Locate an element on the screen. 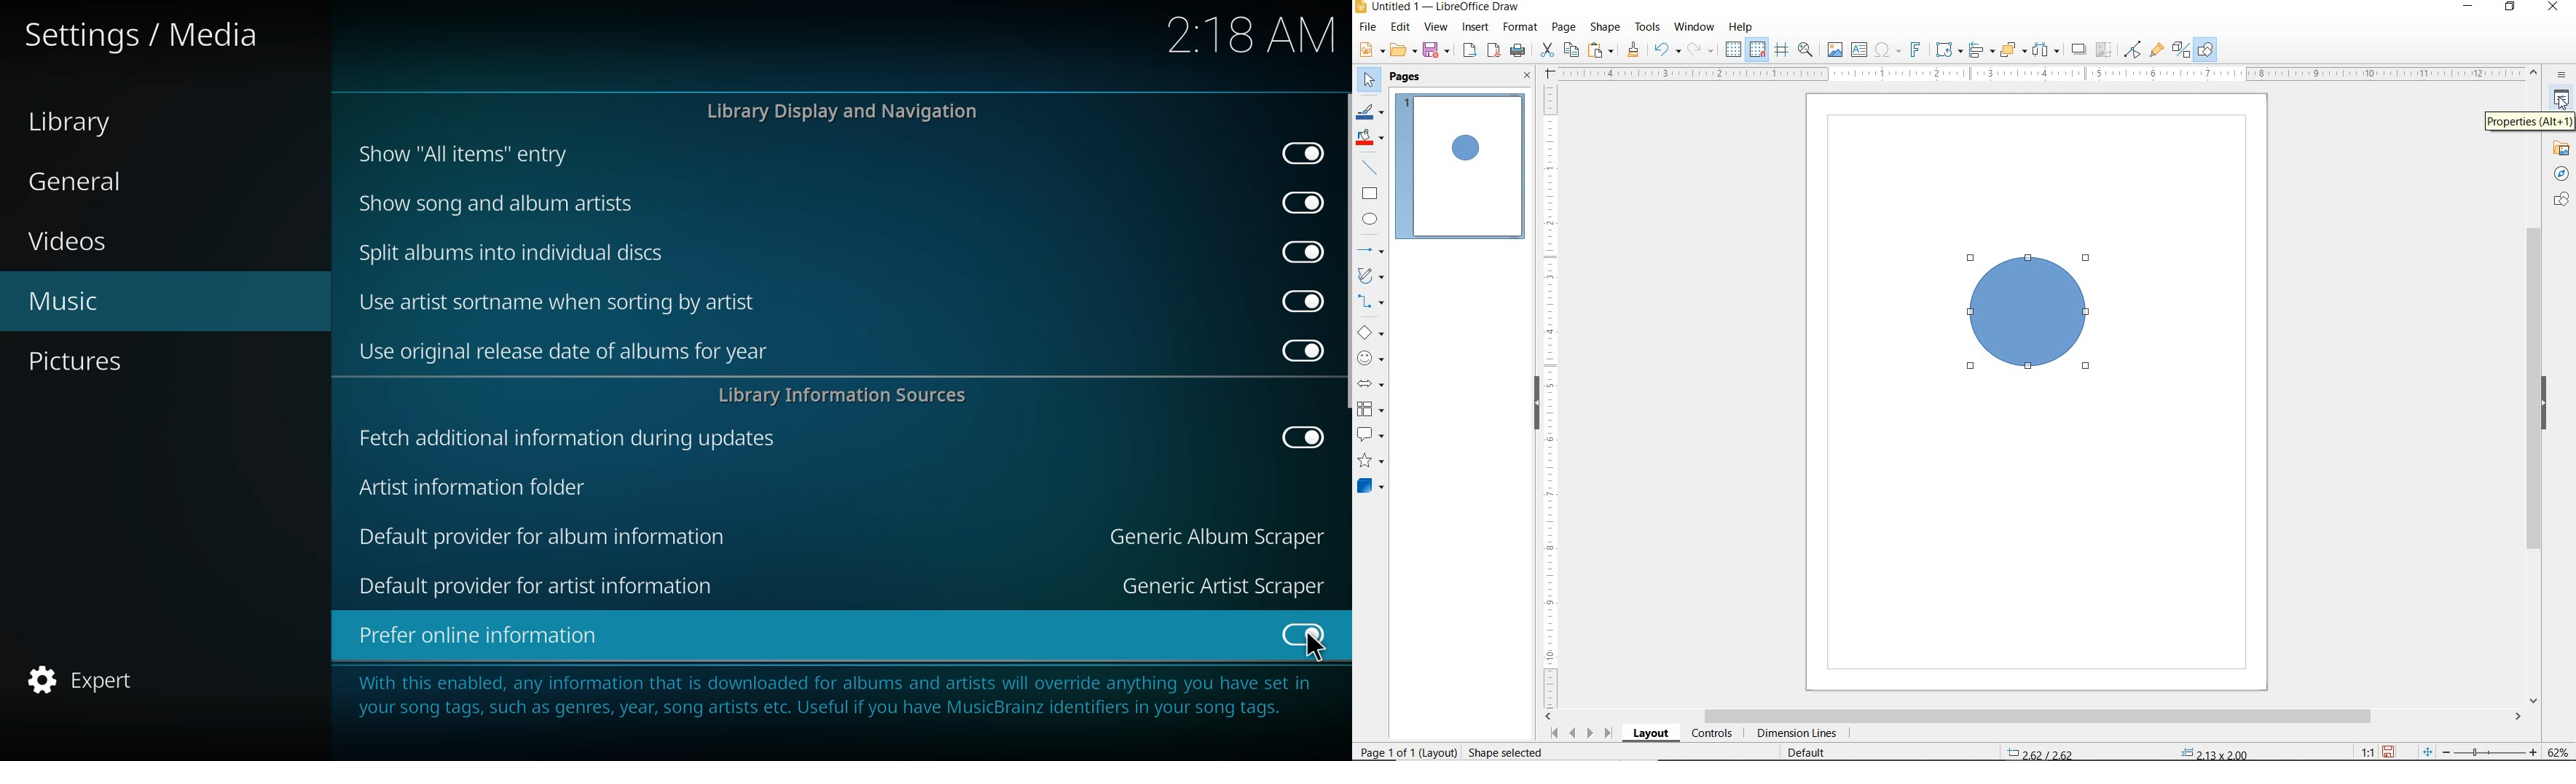 This screenshot has width=2576, height=784. FORMAT is located at coordinates (1521, 27).